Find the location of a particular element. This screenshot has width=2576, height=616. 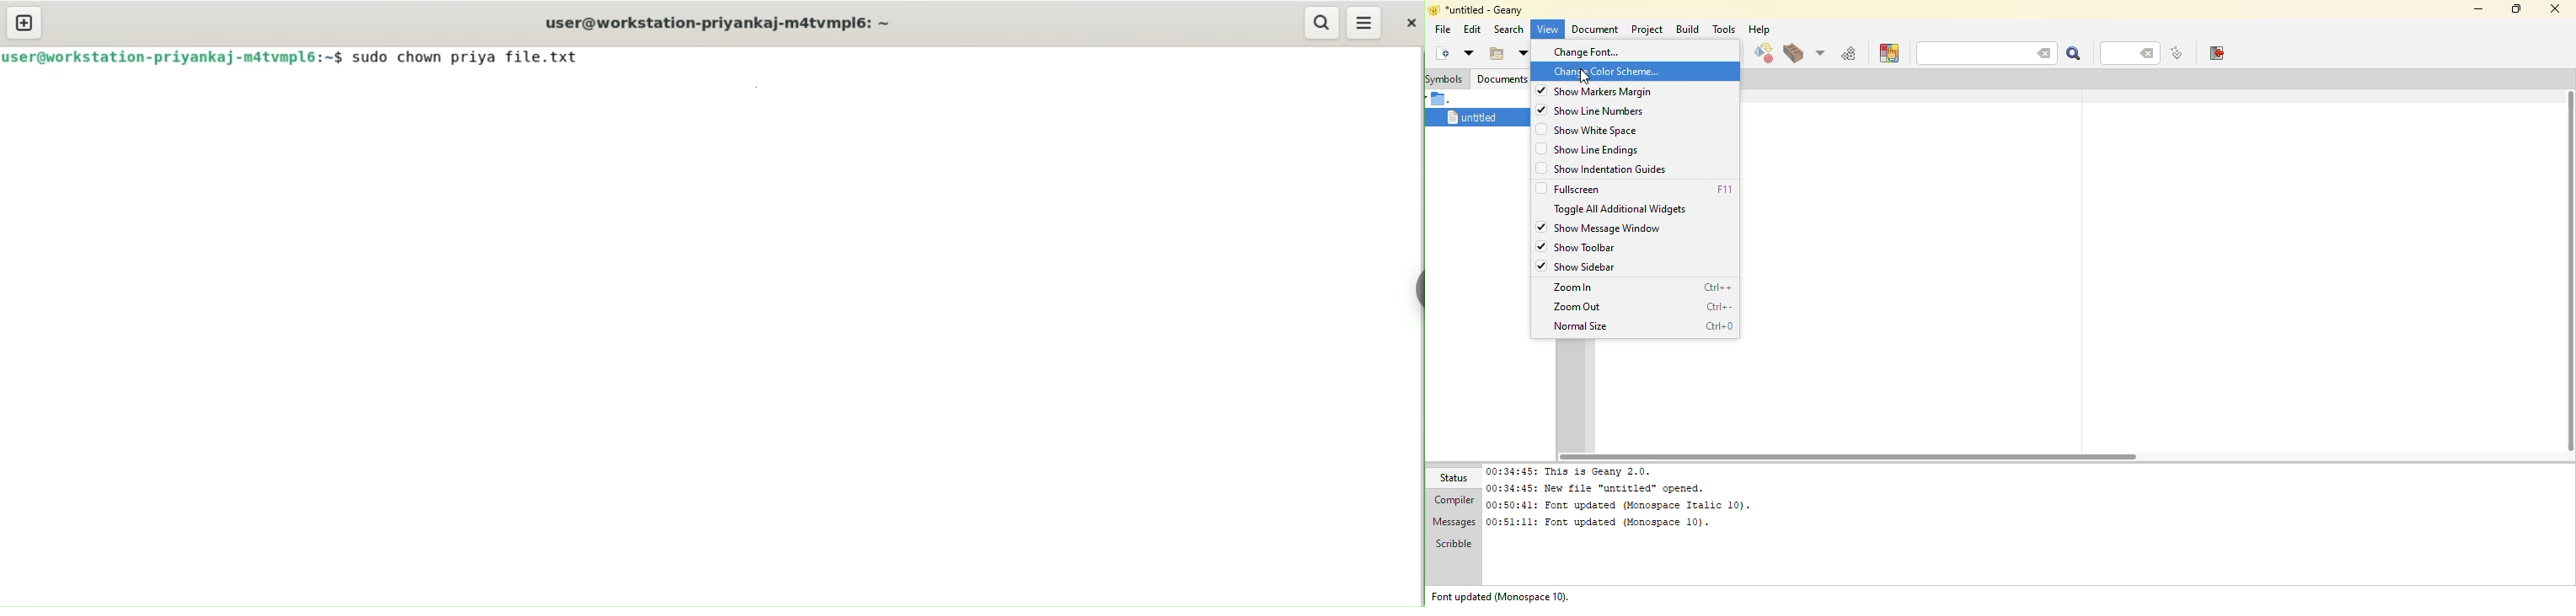

view is located at coordinates (1545, 30).